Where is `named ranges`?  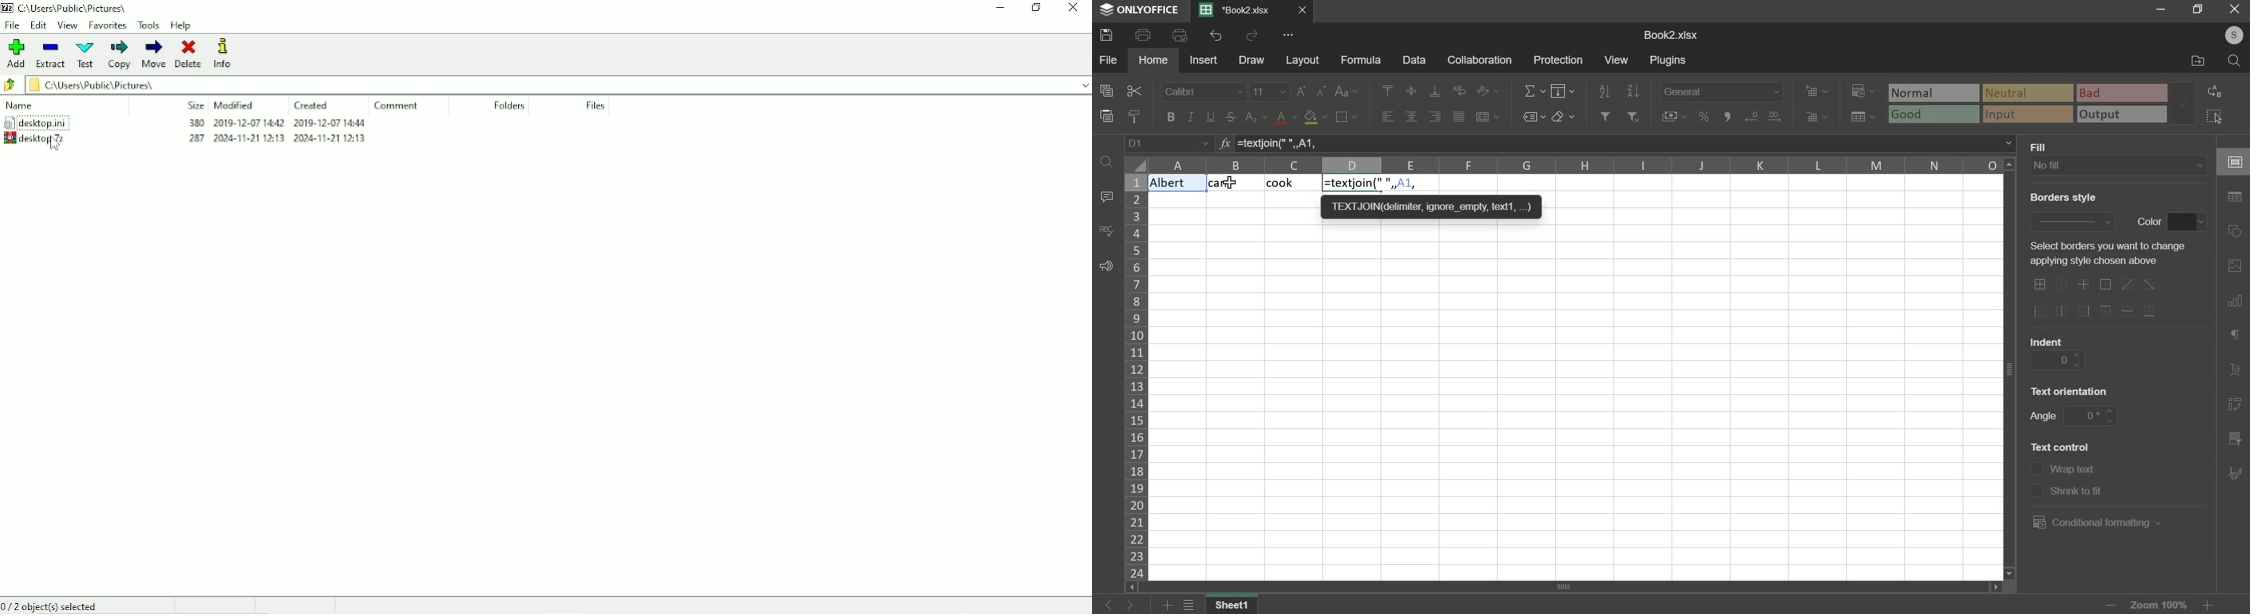
named ranges is located at coordinates (1533, 116).